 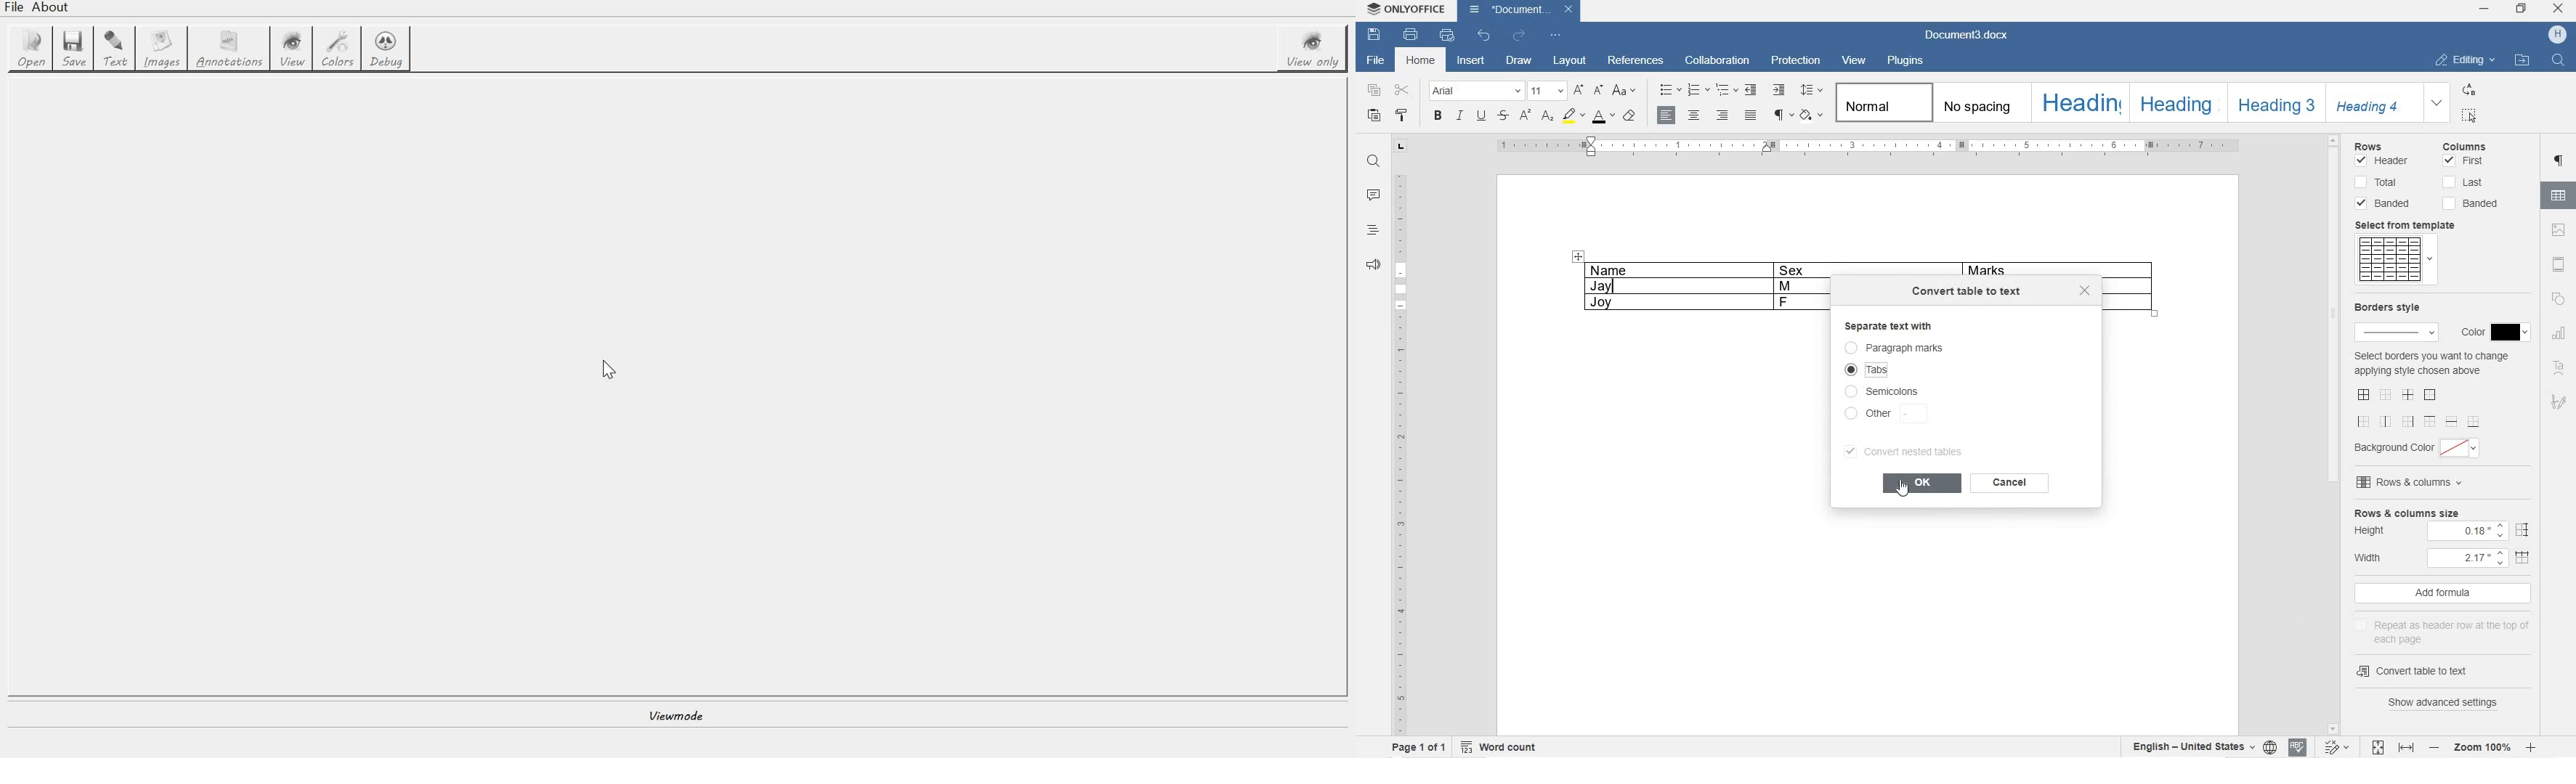 I want to click on COPY STYLE, so click(x=1401, y=114).